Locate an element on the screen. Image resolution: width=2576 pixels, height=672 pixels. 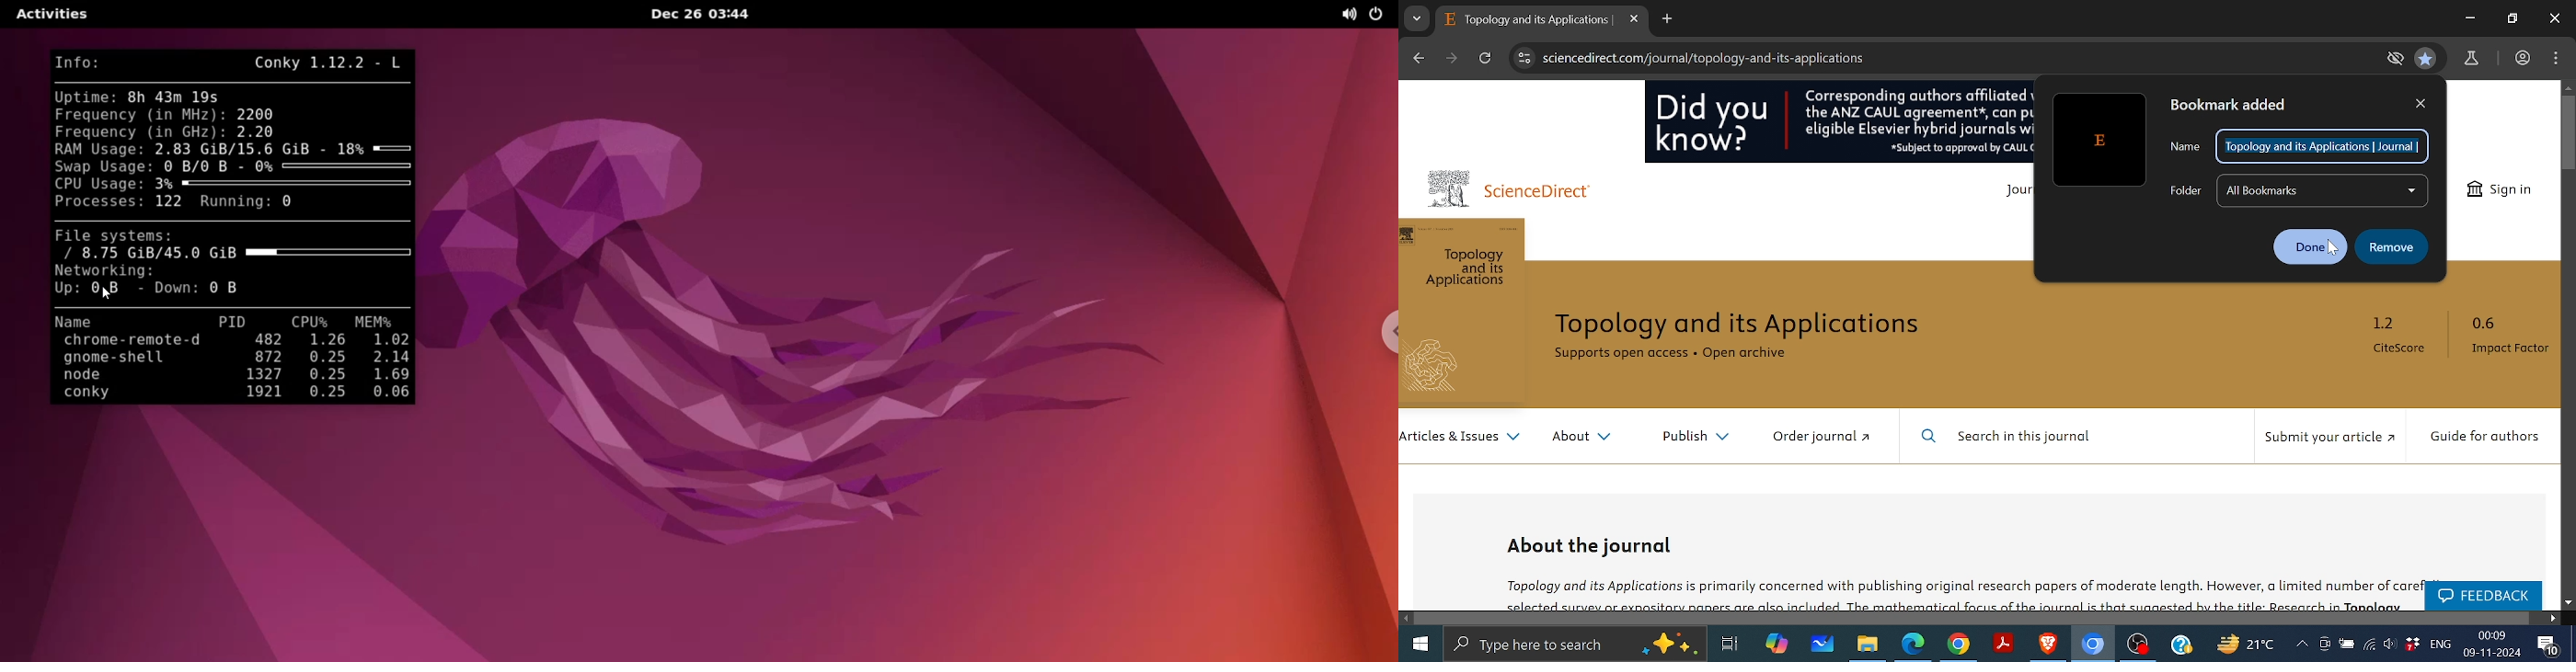
Google Chrome is located at coordinates (1959, 644).